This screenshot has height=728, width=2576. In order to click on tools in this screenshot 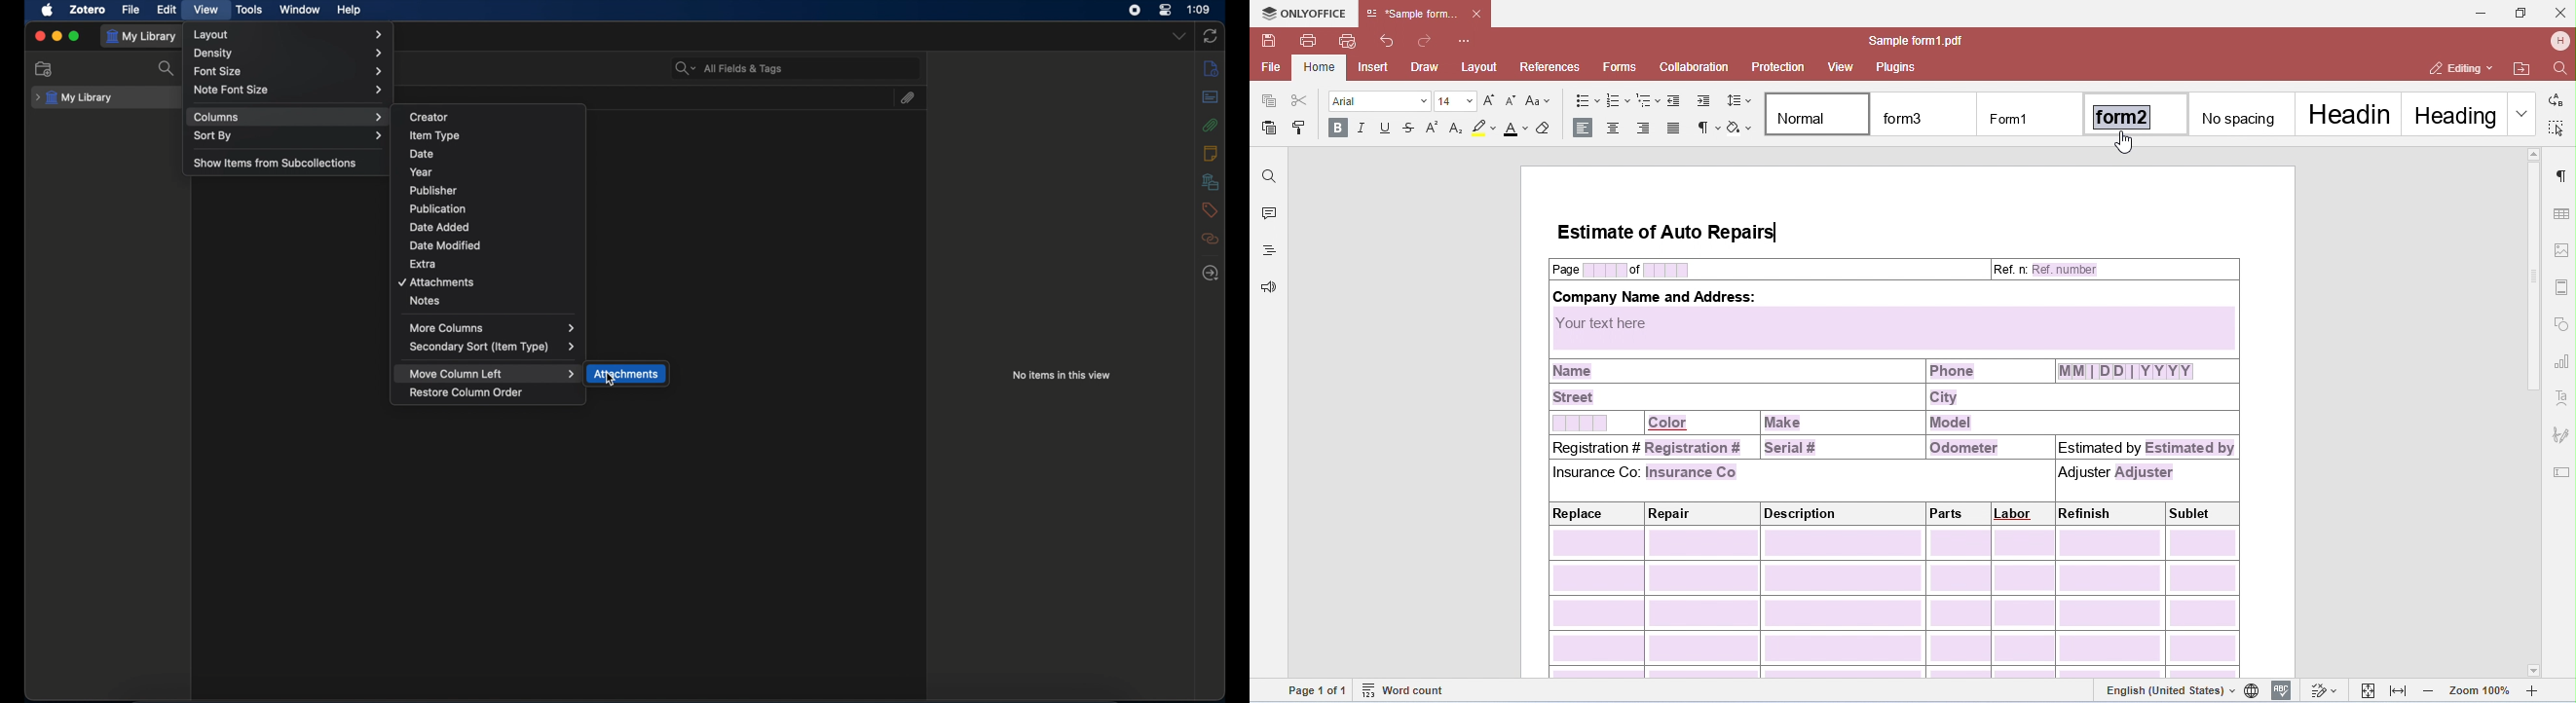, I will do `click(250, 10)`.